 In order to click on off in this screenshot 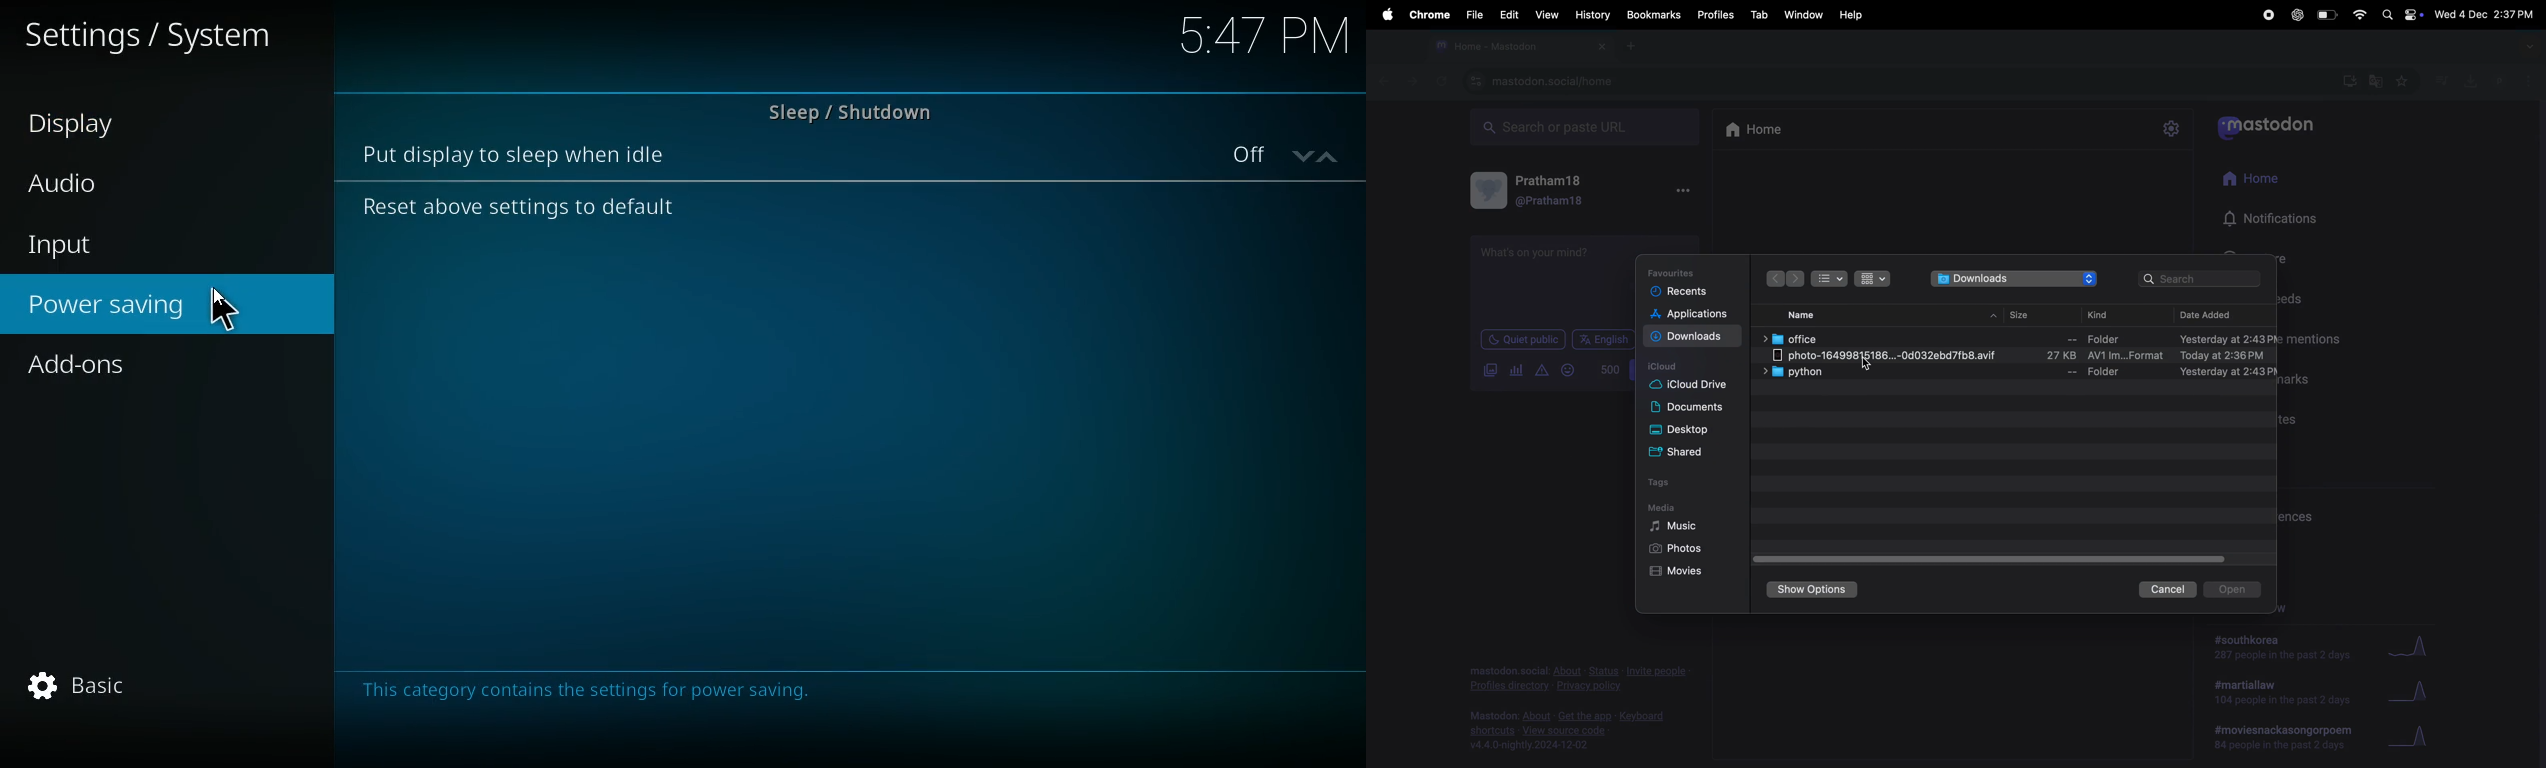, I will do `click(1293, 158)`.